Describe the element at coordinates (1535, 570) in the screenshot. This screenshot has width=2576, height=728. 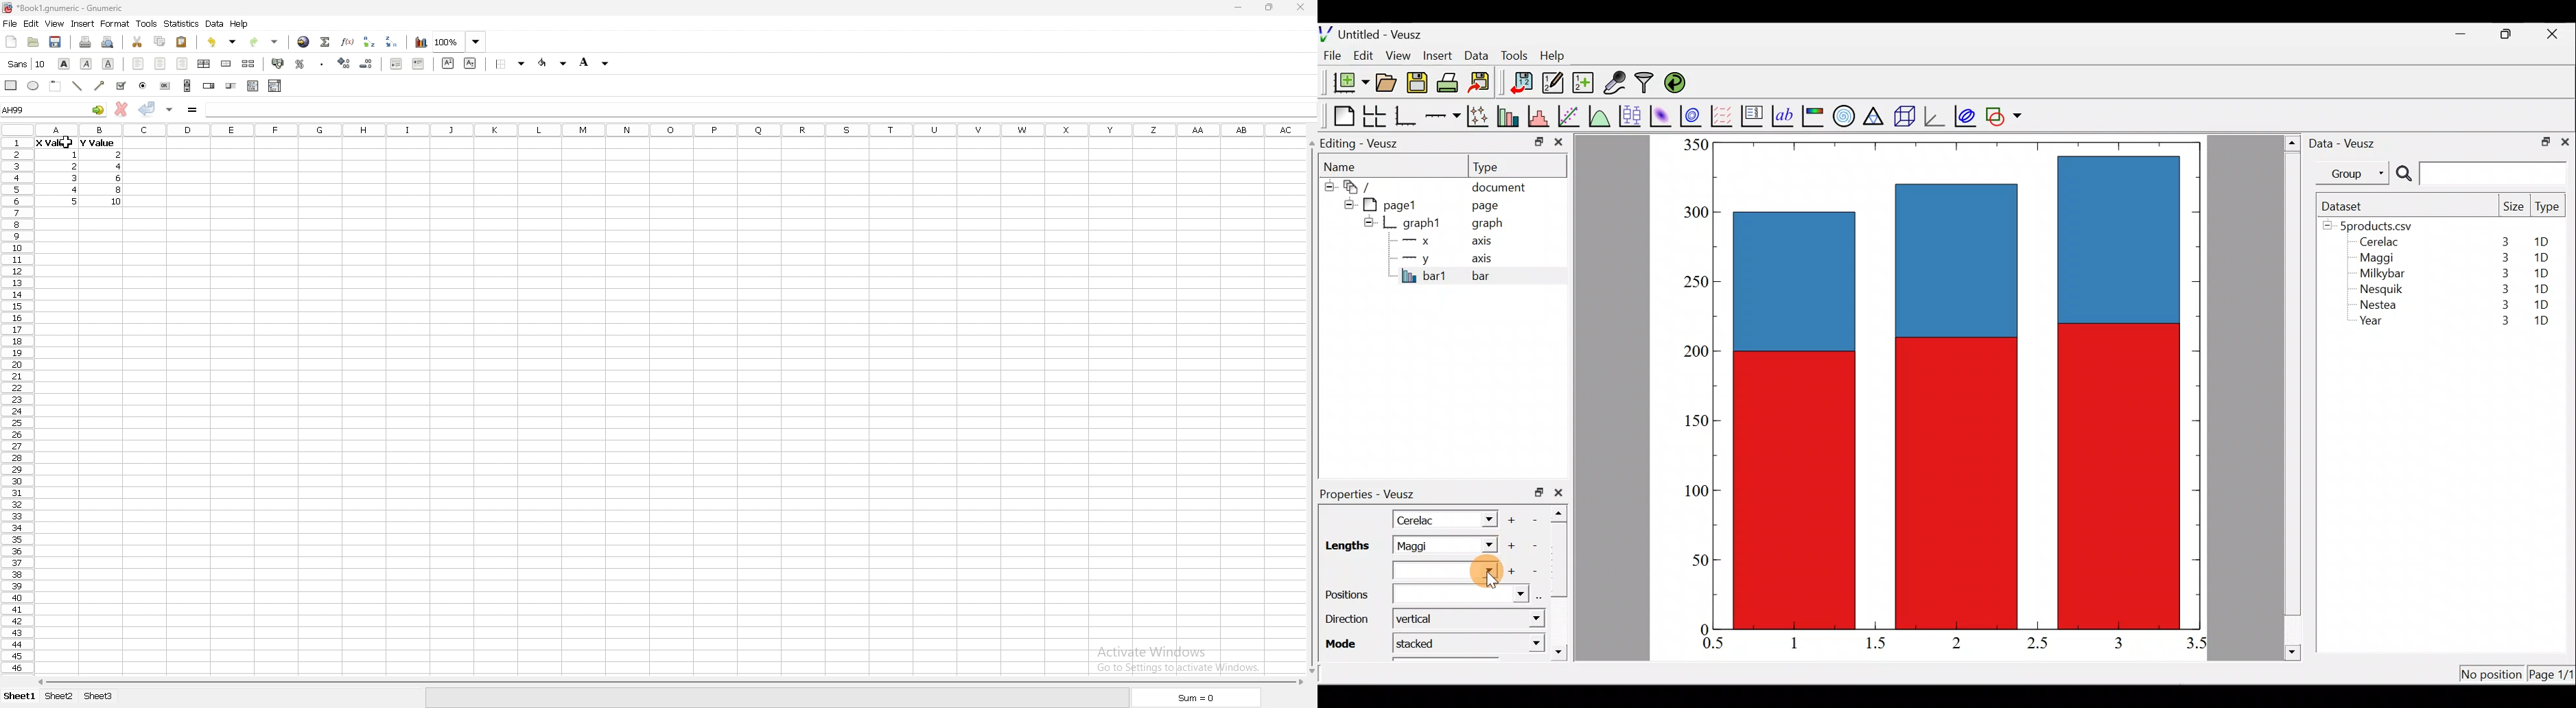
I see `Remove item` at that location.